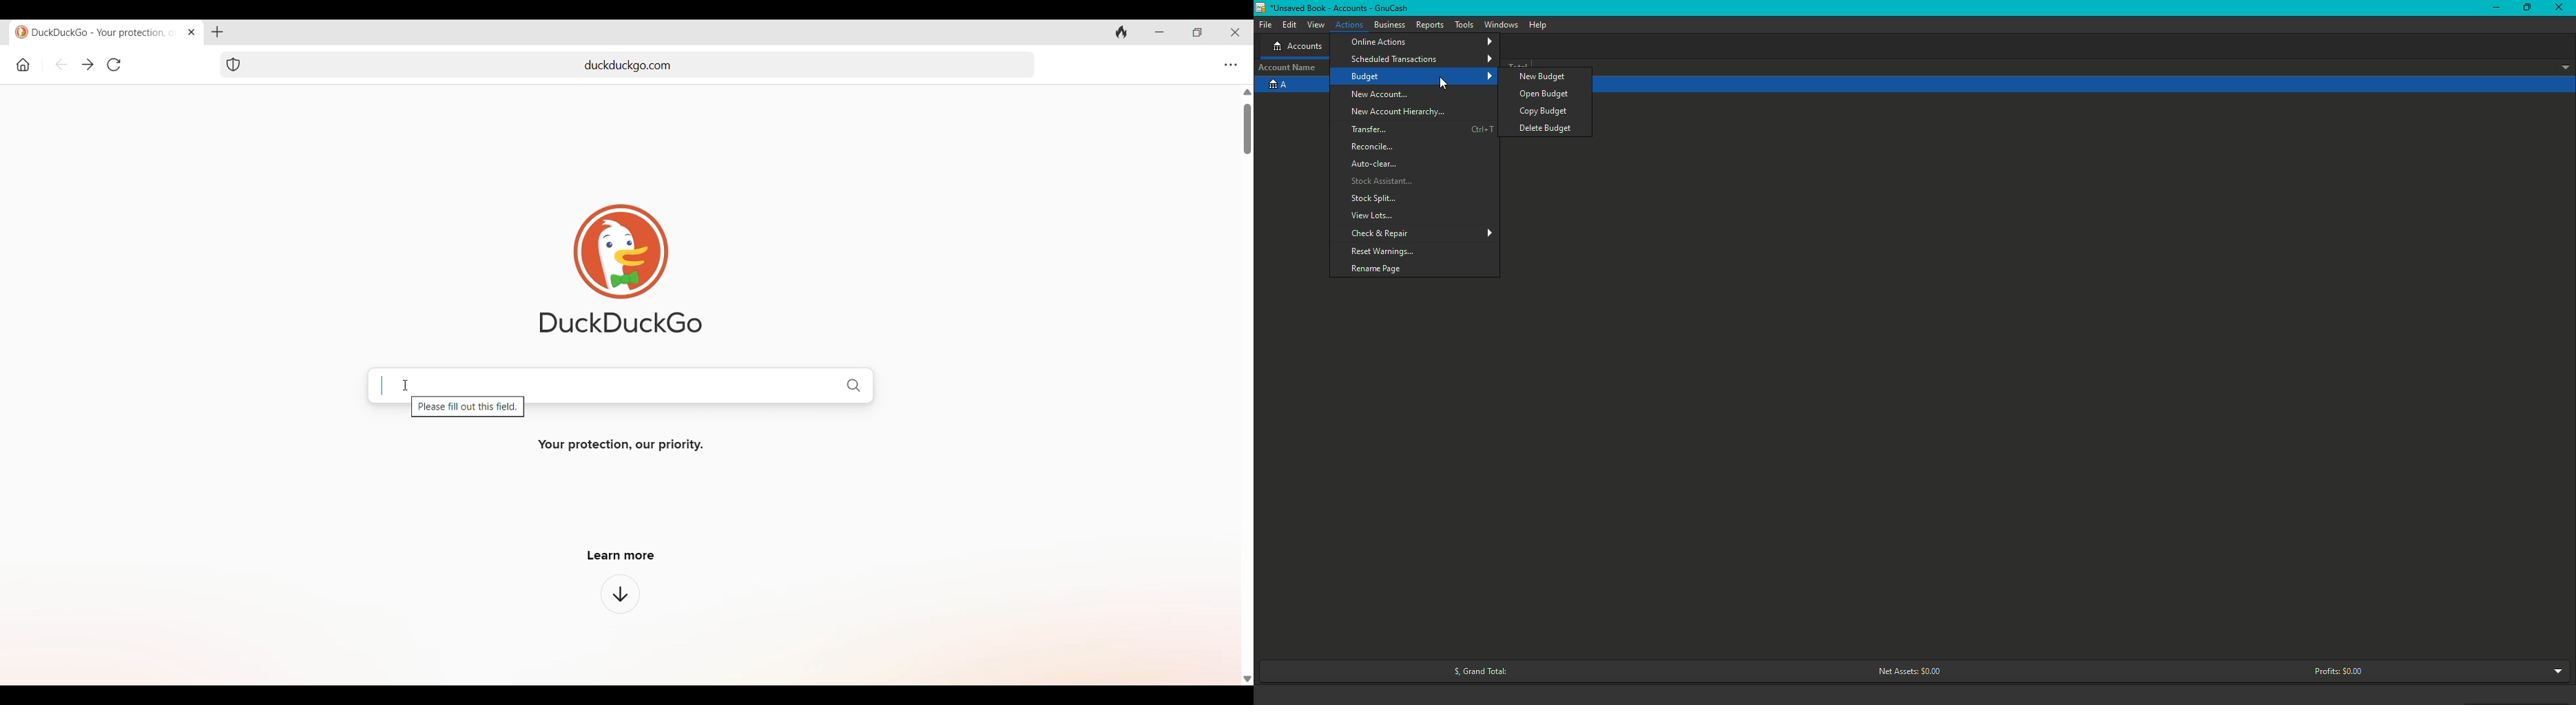 The image size is (2576, 728). Describe the element at coordinates (1473, 671) in the screenshot. I see `Grand Total` at that location.